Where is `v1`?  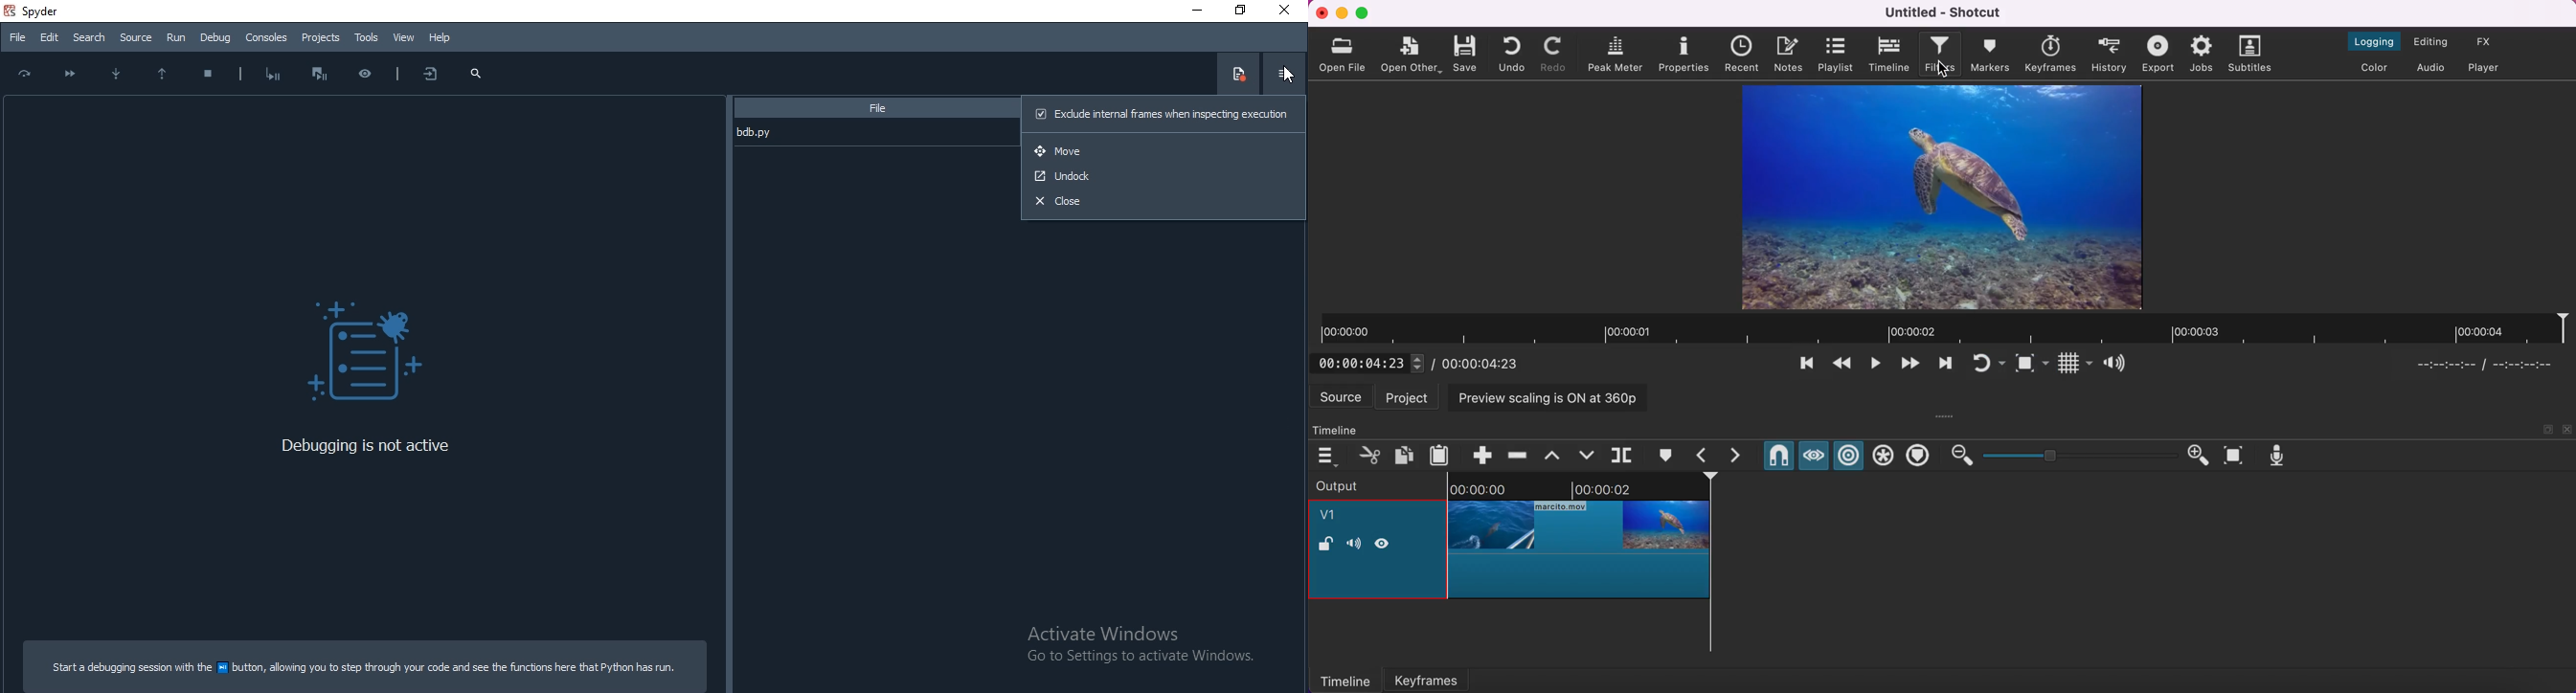 v1 is located at coordinates (1333, 517).